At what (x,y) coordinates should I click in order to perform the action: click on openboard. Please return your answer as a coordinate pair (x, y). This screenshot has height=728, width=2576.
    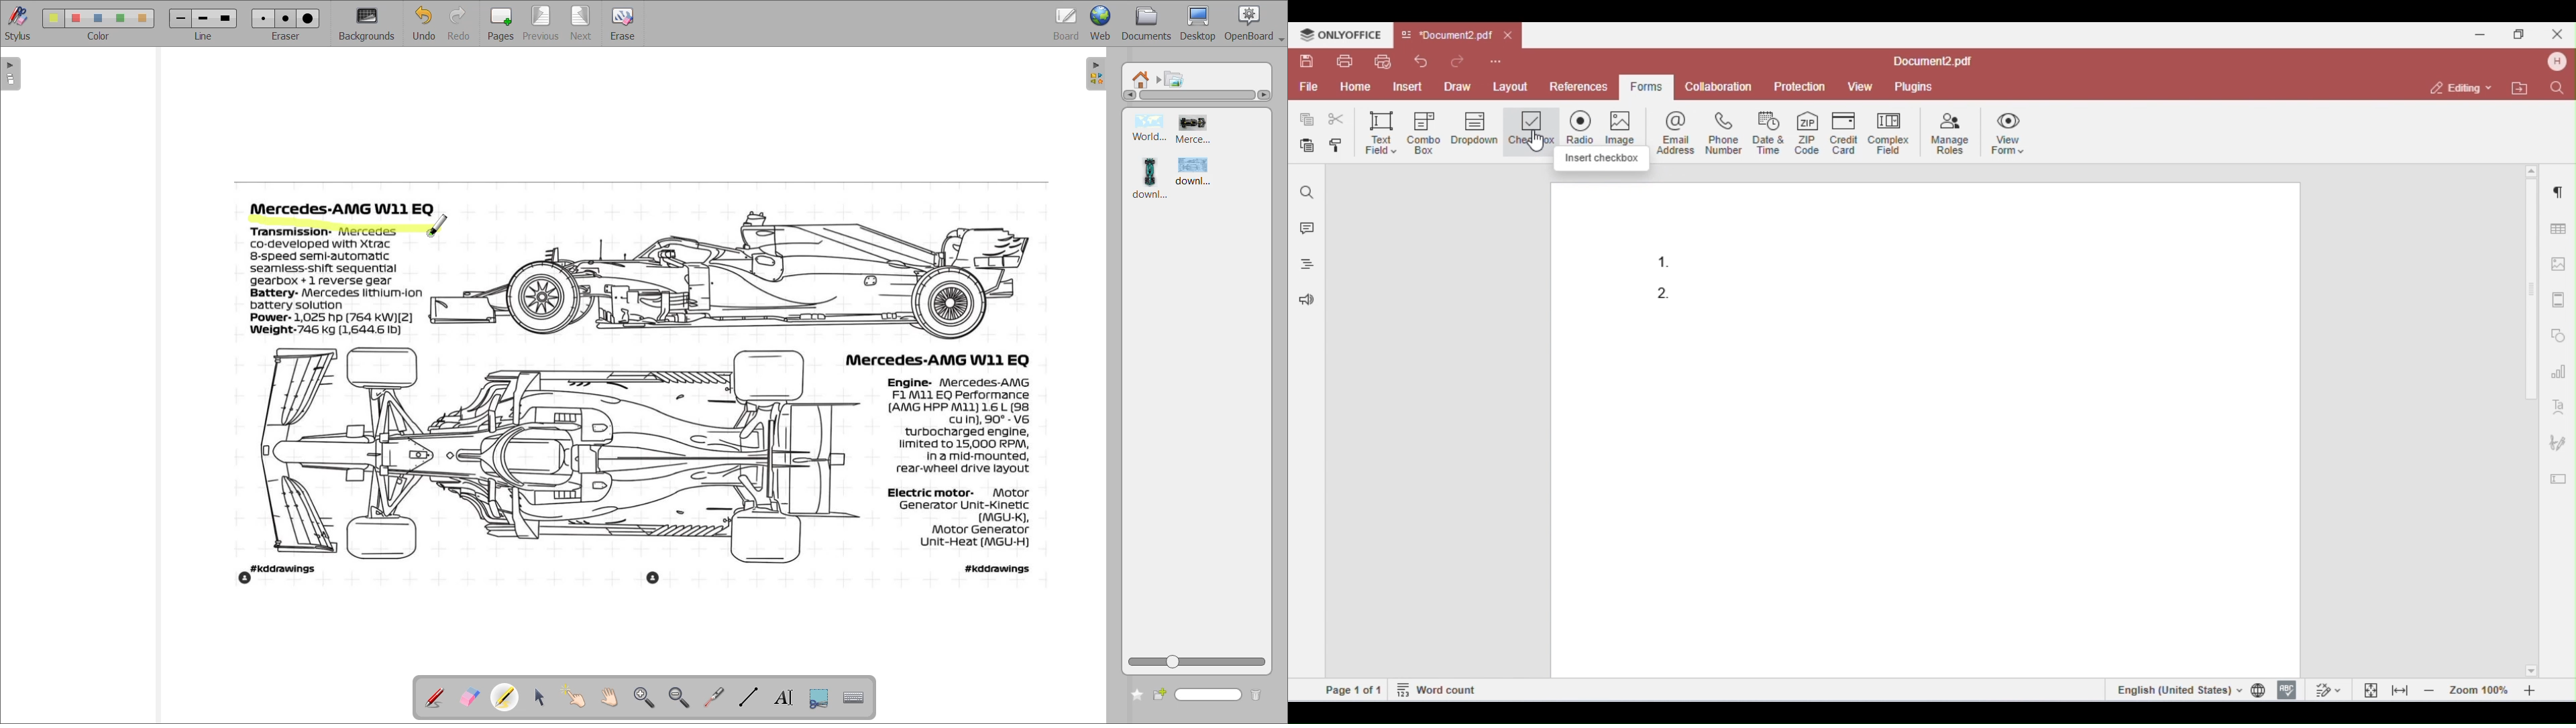
    Looking at the image, I should click on (1255, 23).